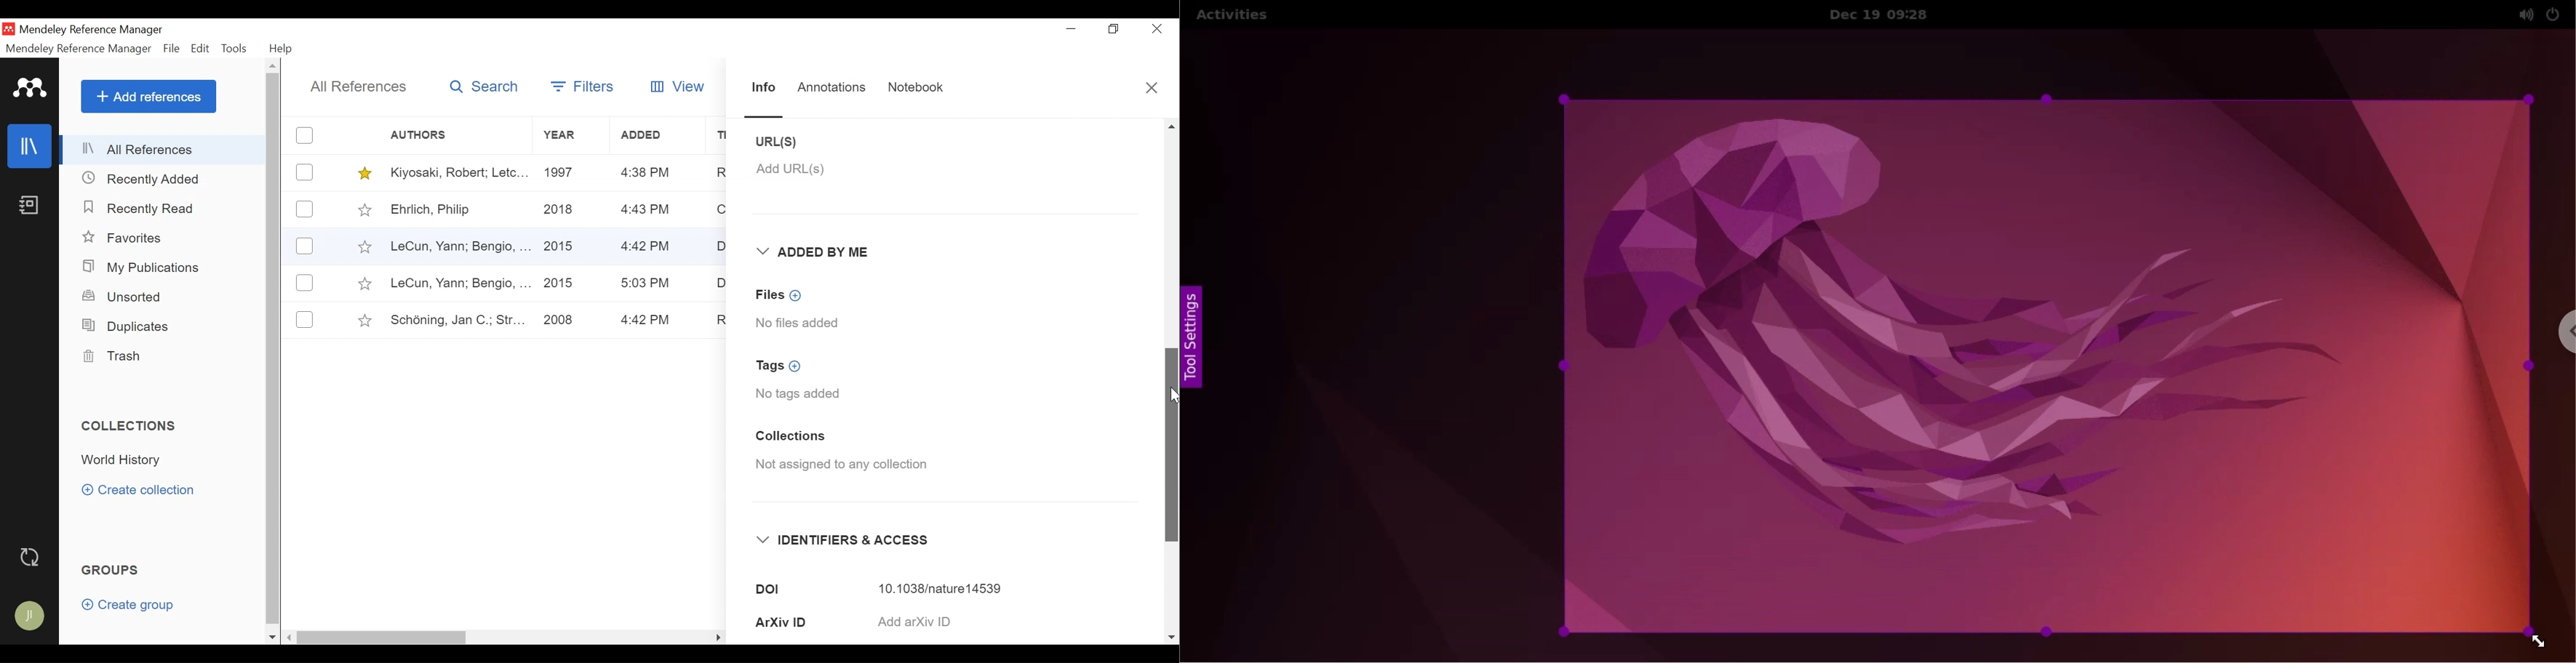  I want to click on Vertical Scroll bar, so click(1170, 440).